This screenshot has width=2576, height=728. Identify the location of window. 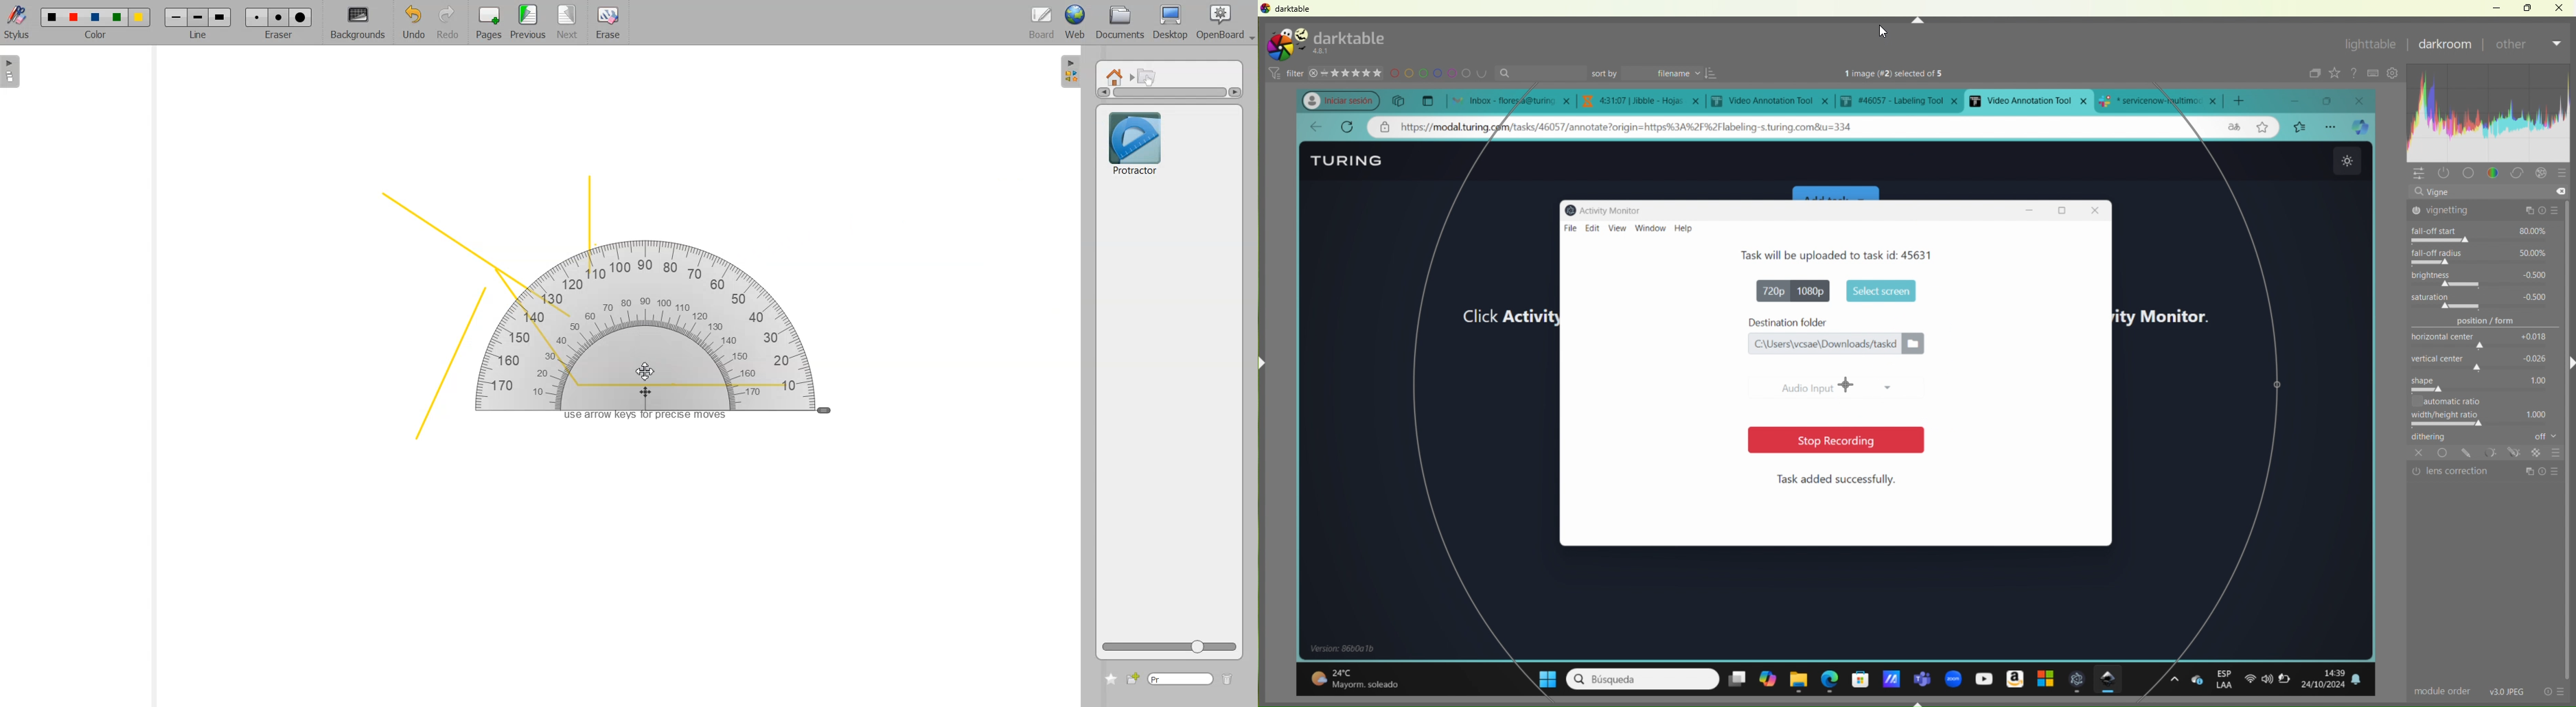
(1651, 229).